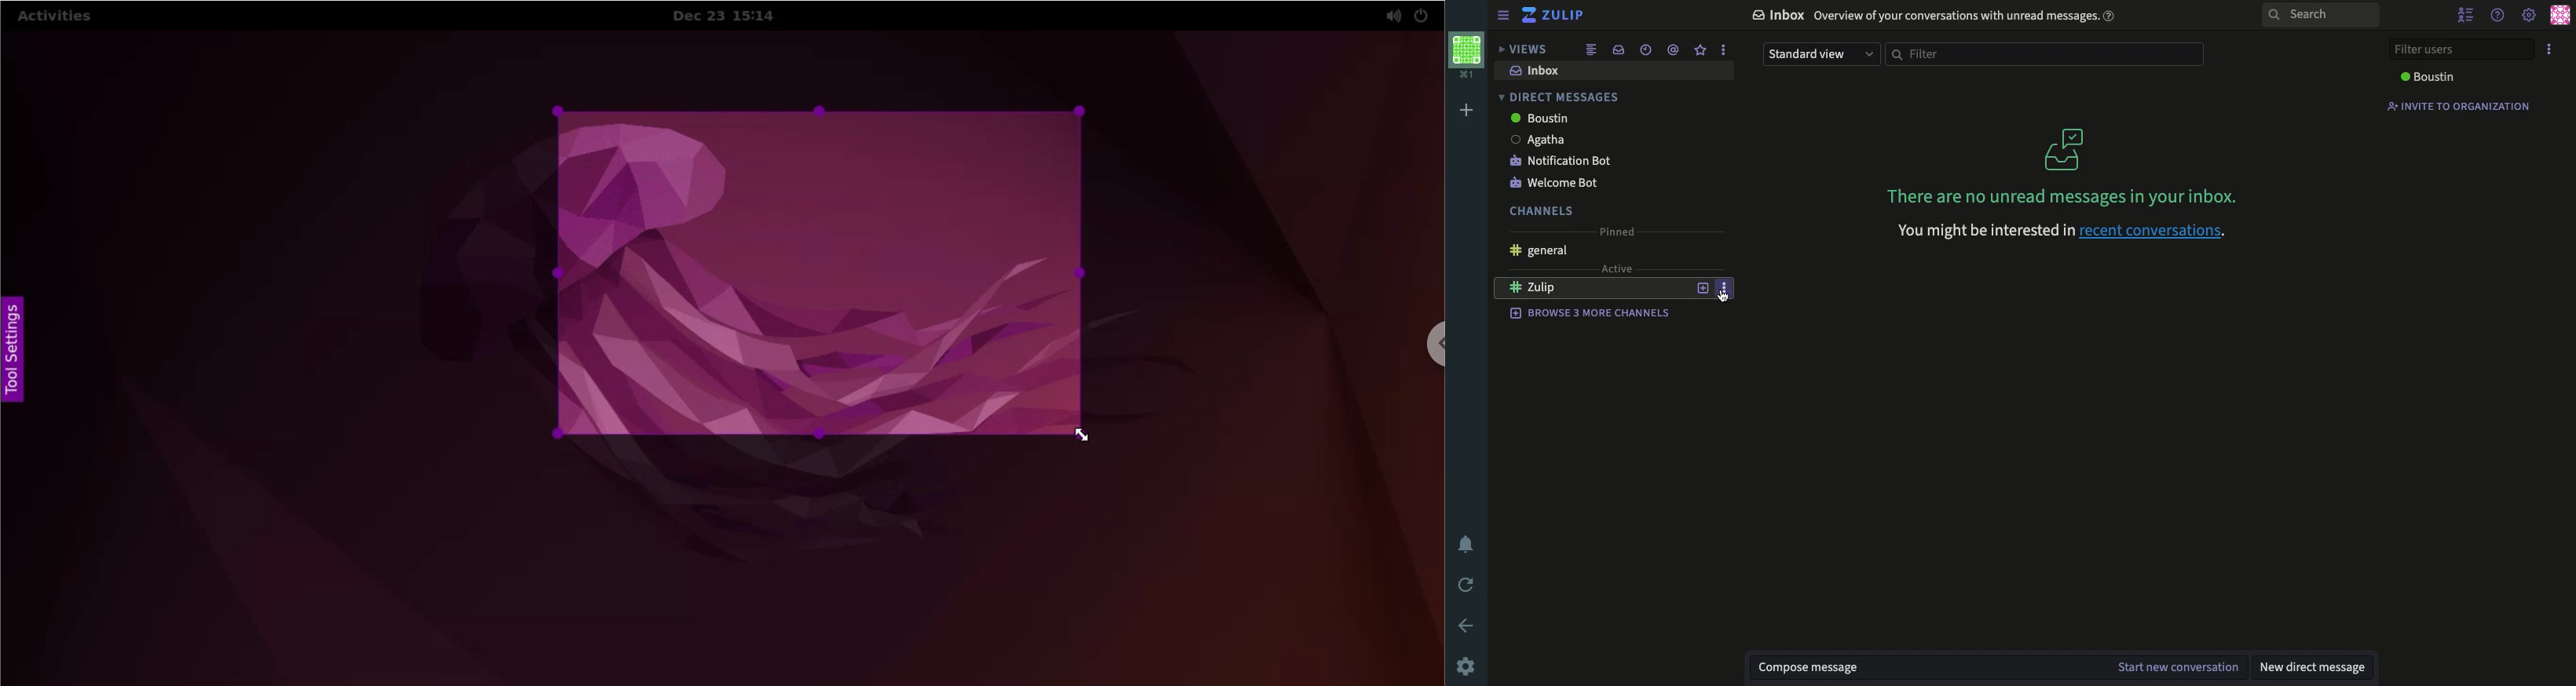 The width and height of the screenshot is (2576, 700). Describe the element at coordinates (1502, 16) in the screenshot. I see `sidebar` at that location.